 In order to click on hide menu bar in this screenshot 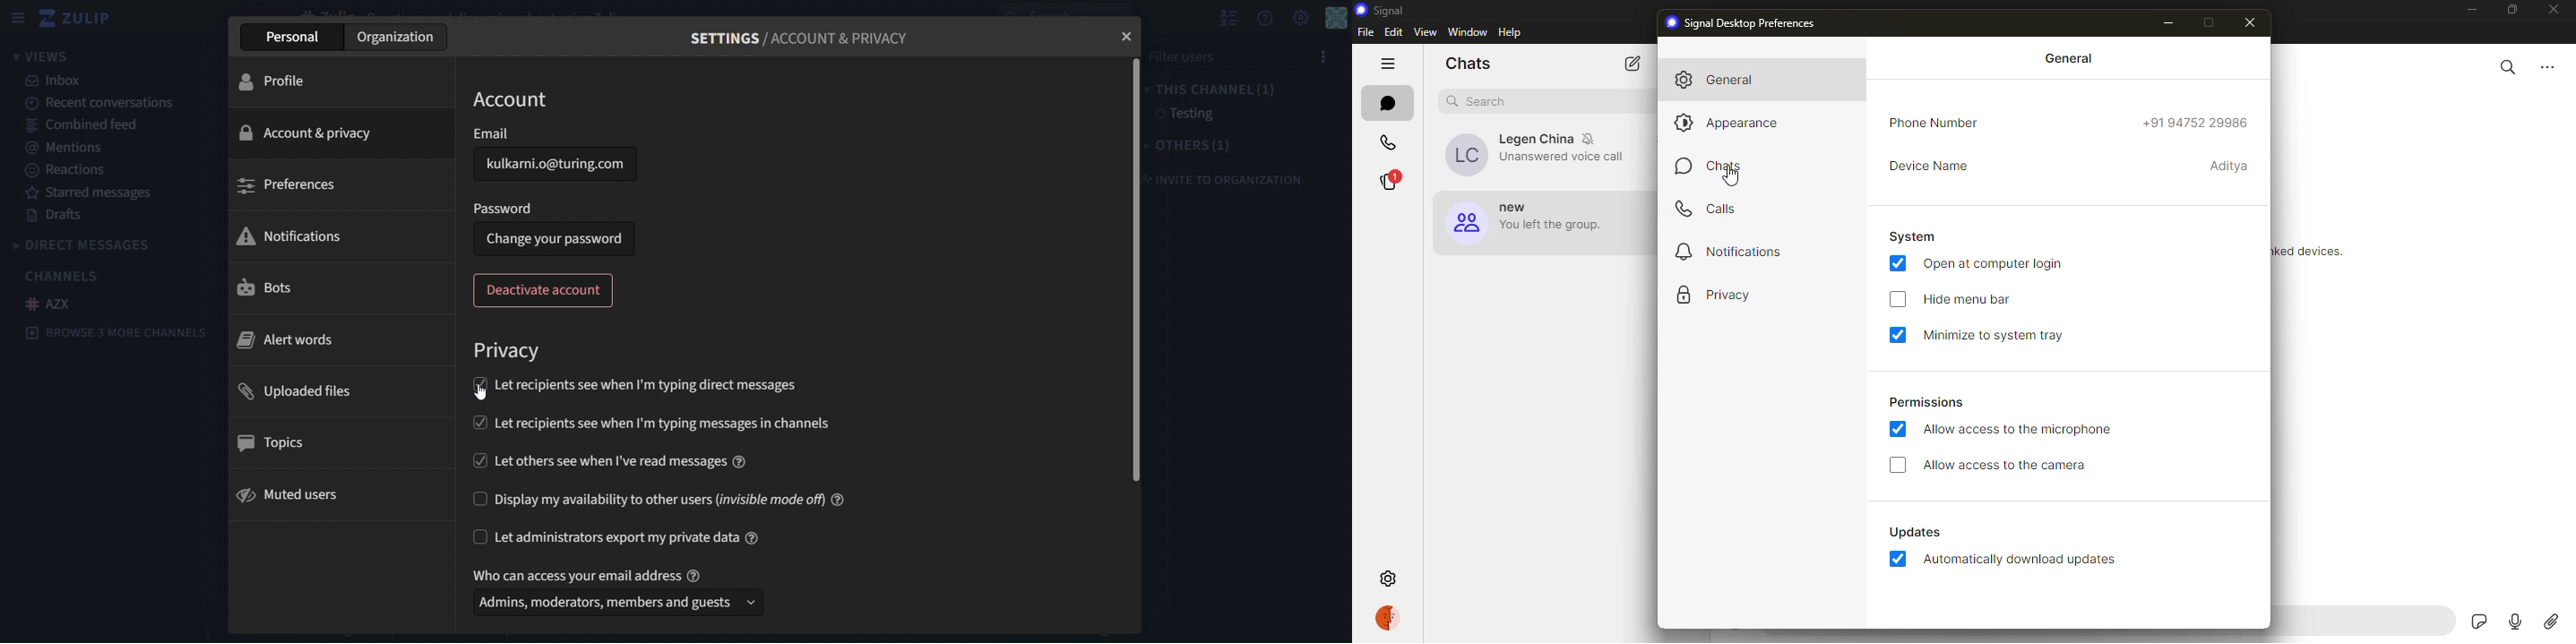, I will do `click(1965, 301)`.